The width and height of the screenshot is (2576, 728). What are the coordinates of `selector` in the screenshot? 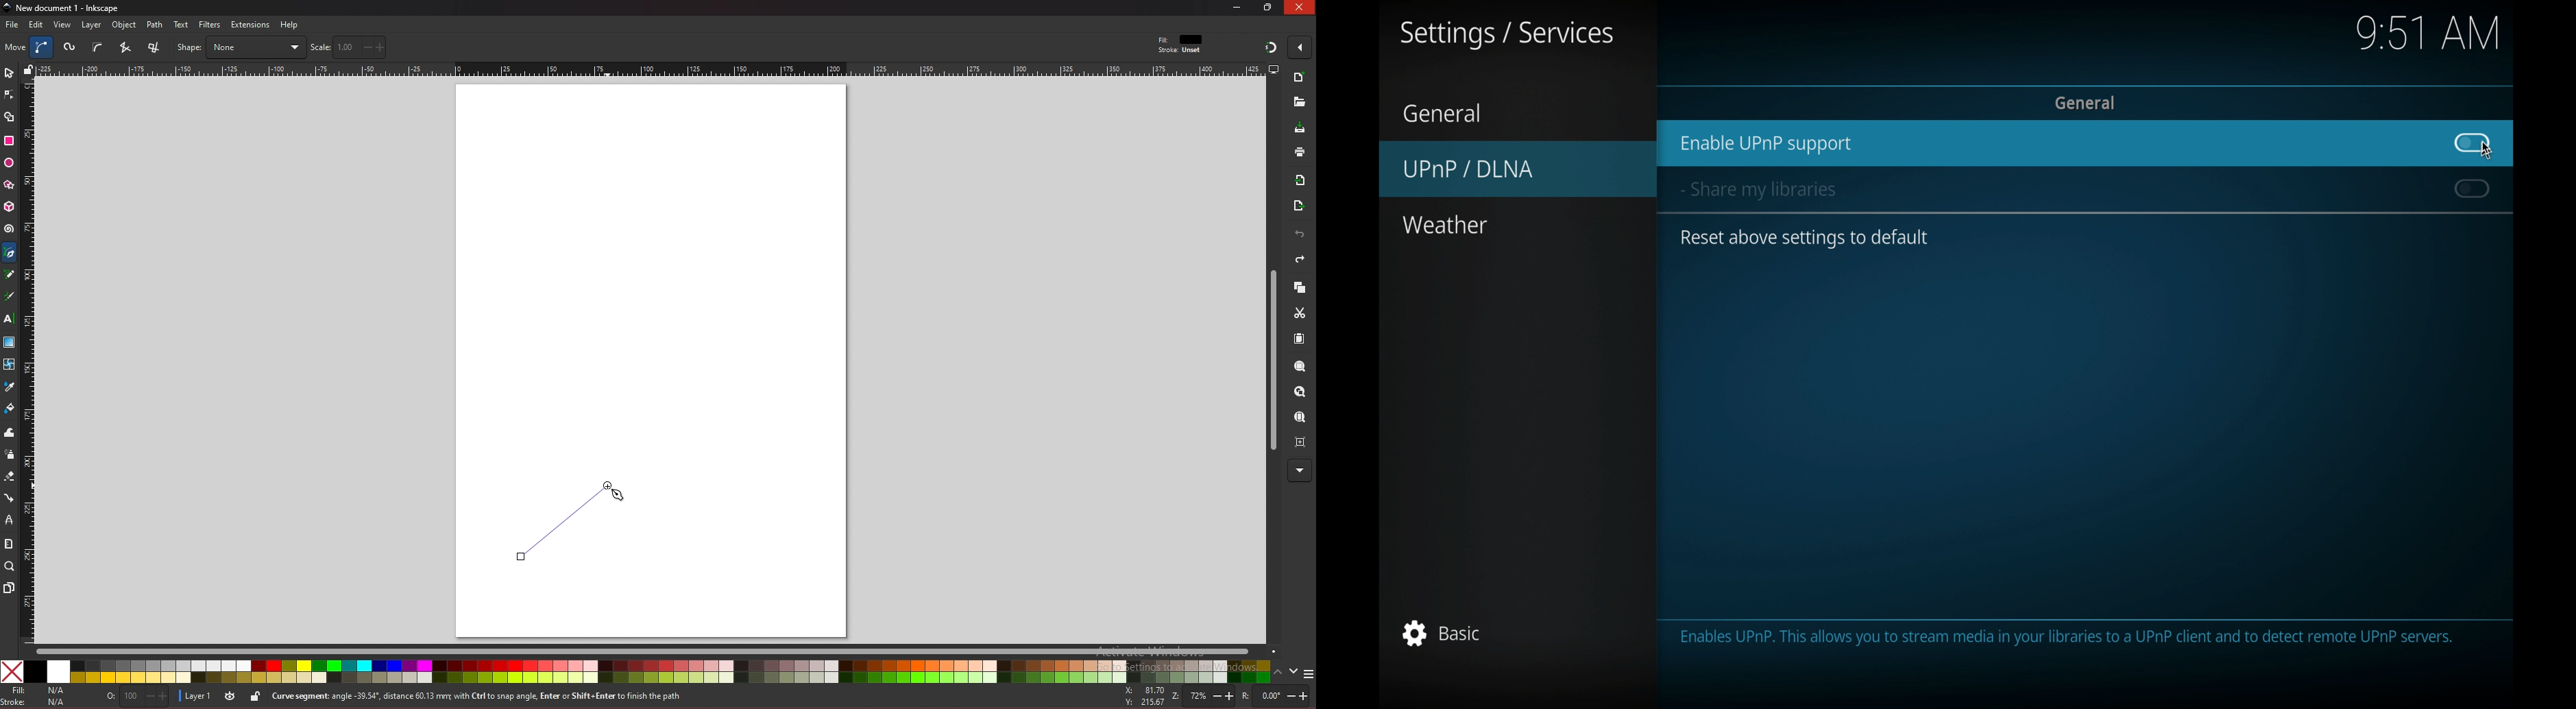 It's located at (9, 73).